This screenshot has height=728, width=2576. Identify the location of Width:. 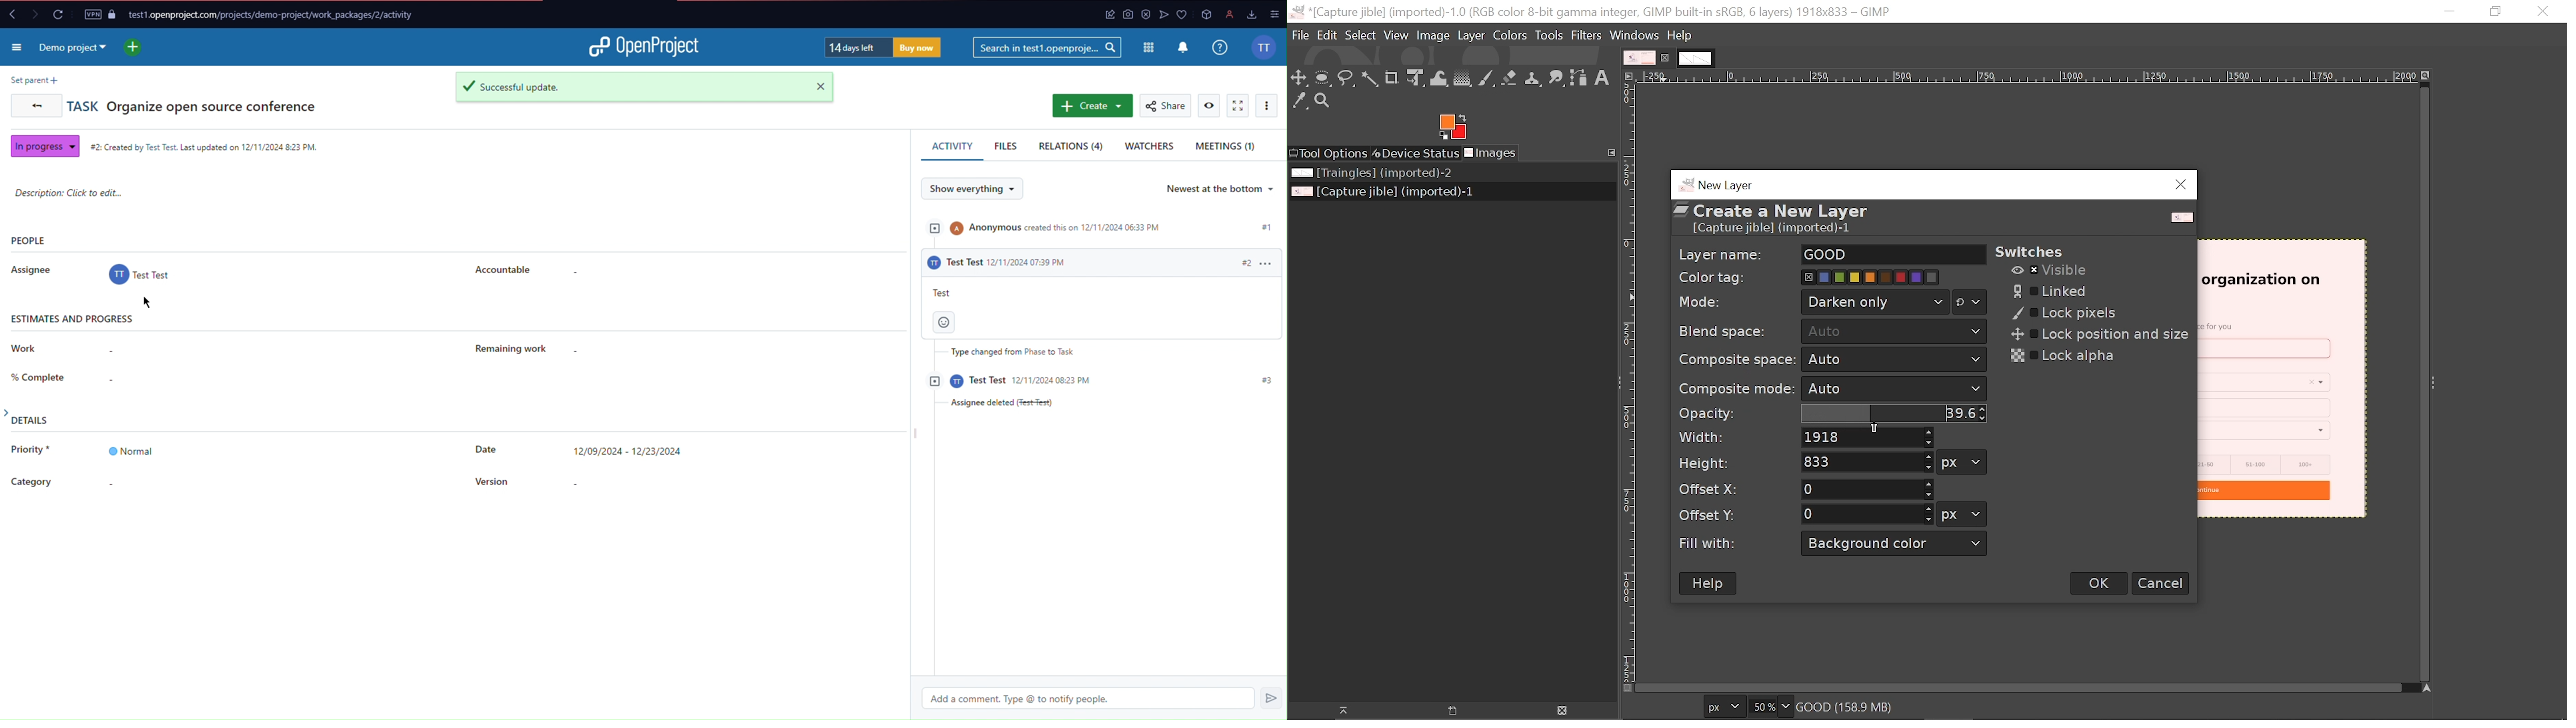
(1703, 437).